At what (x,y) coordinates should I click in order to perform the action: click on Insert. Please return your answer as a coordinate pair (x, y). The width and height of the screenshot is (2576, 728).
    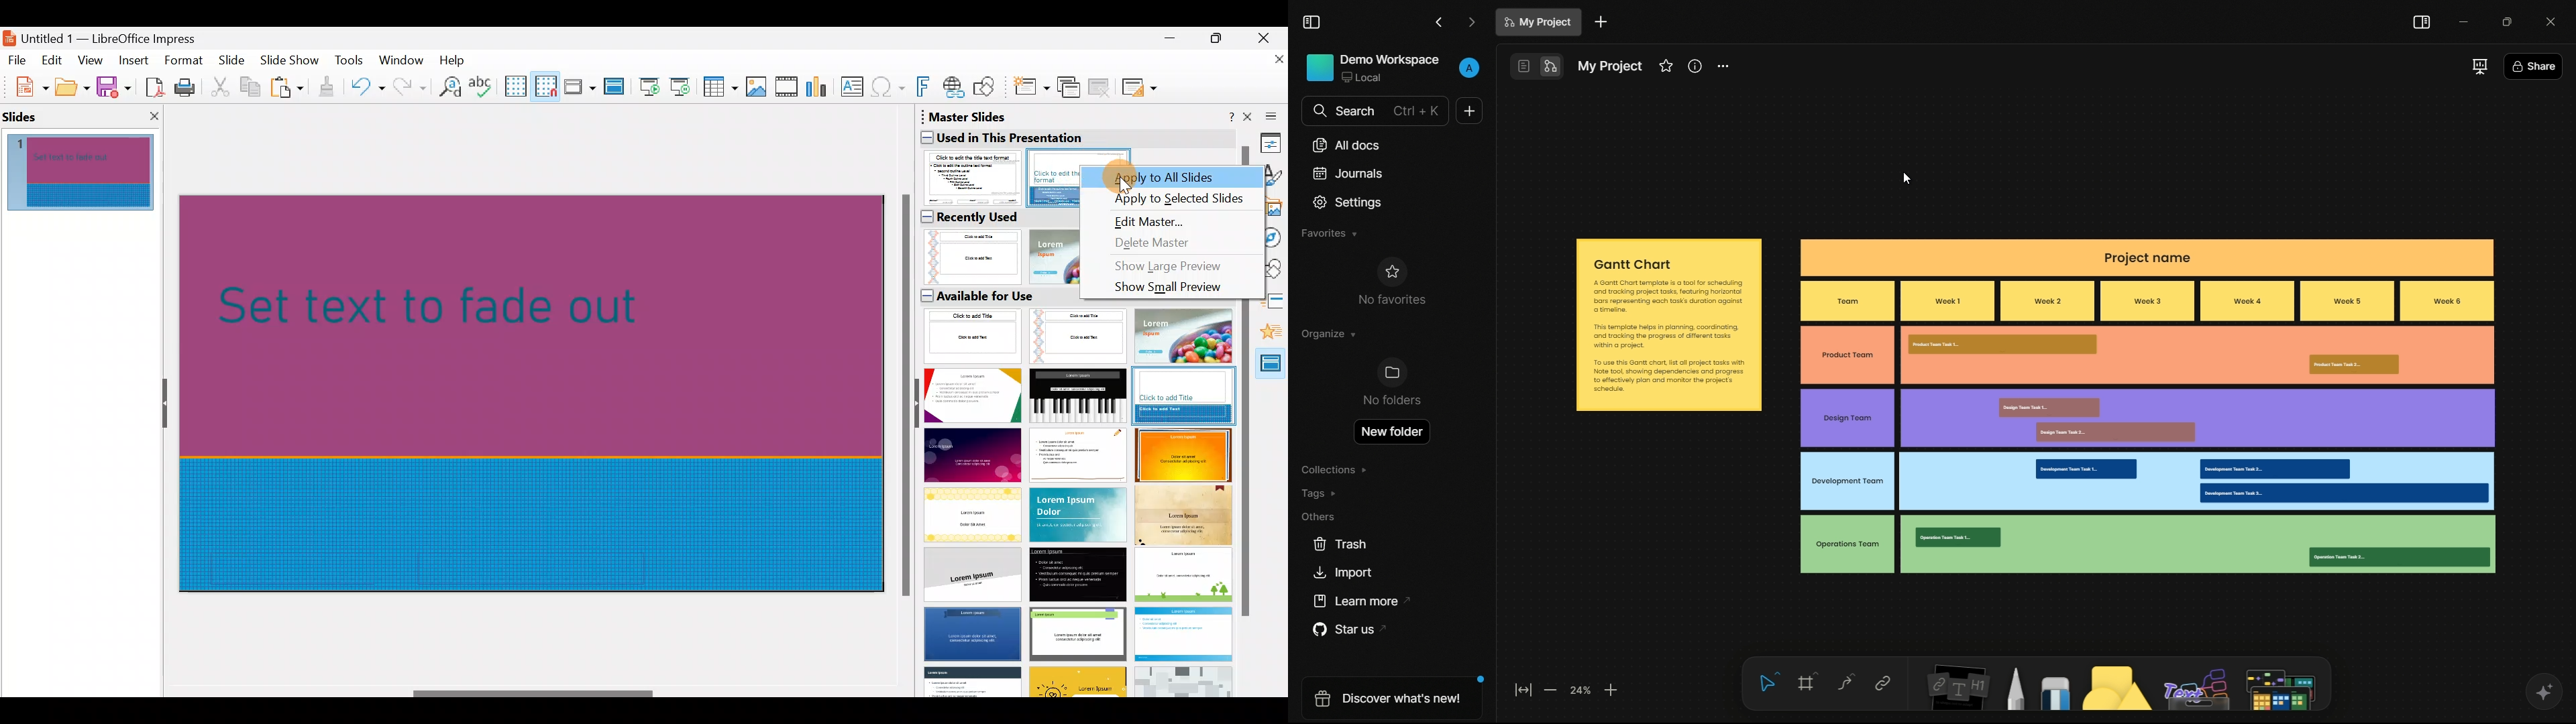
    Looking at the image, I should click on (133, 60).